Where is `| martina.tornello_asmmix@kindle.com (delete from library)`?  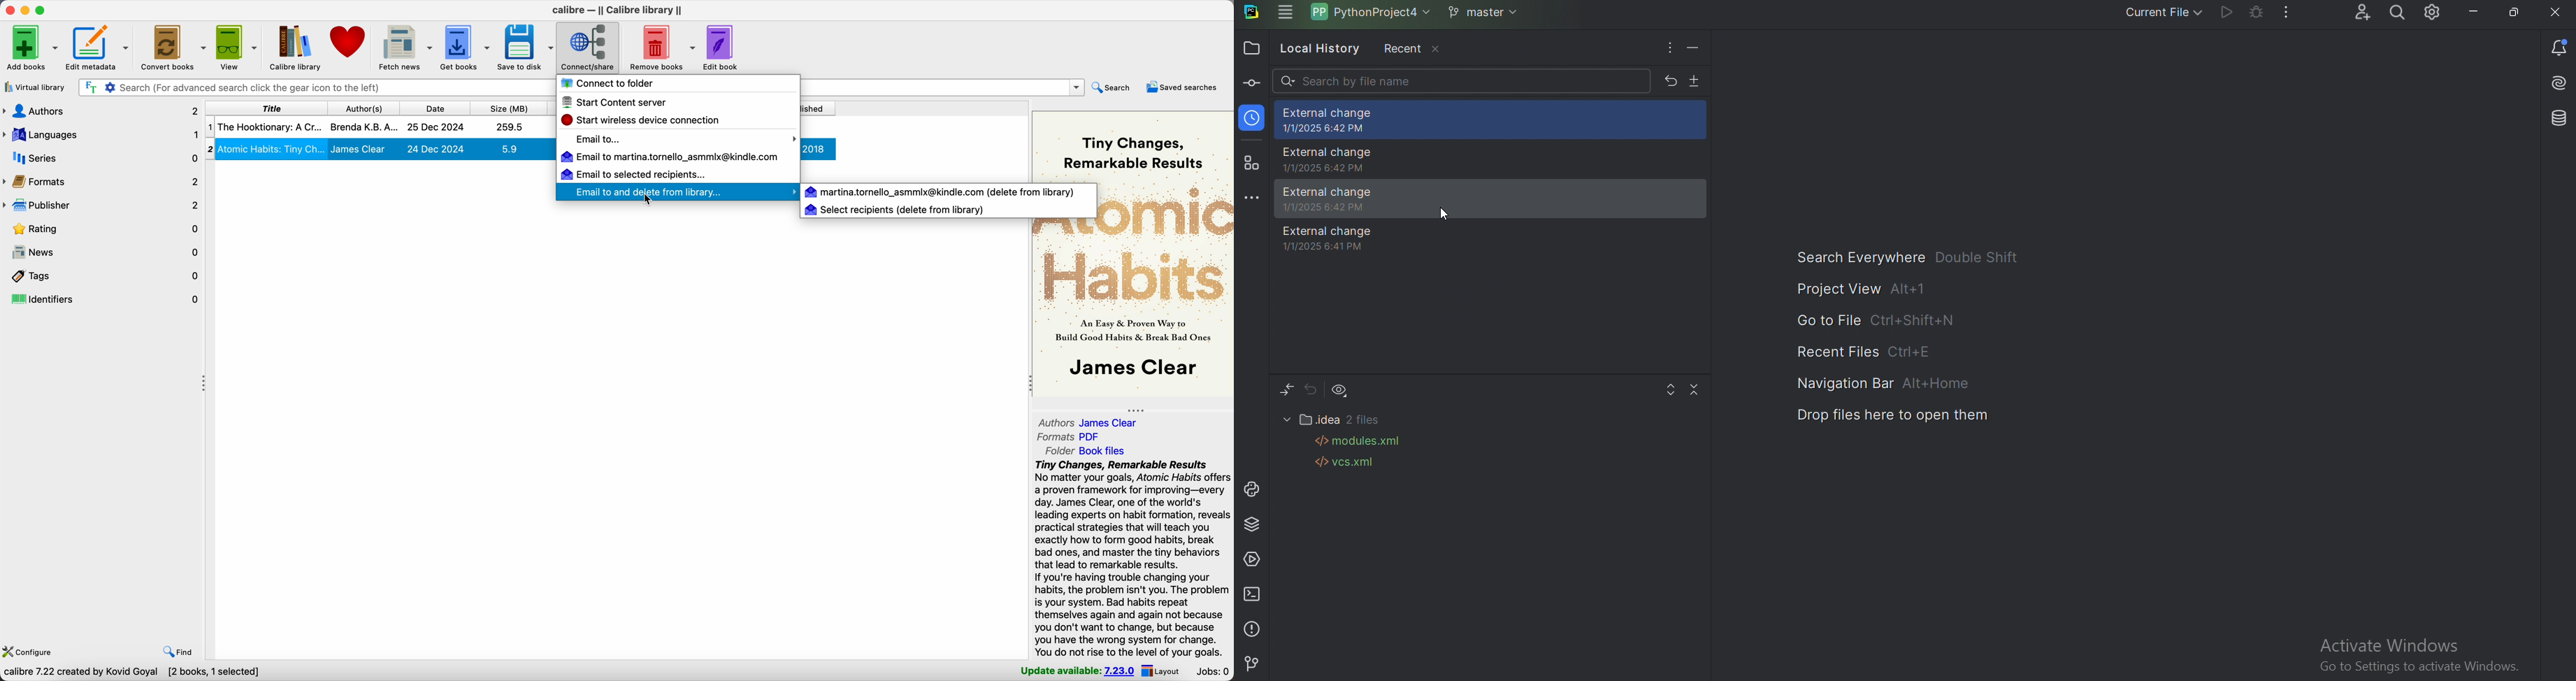 | martina.tornello_asmmix@kindle.com (delete from library) is located at coordinates (941, 191).